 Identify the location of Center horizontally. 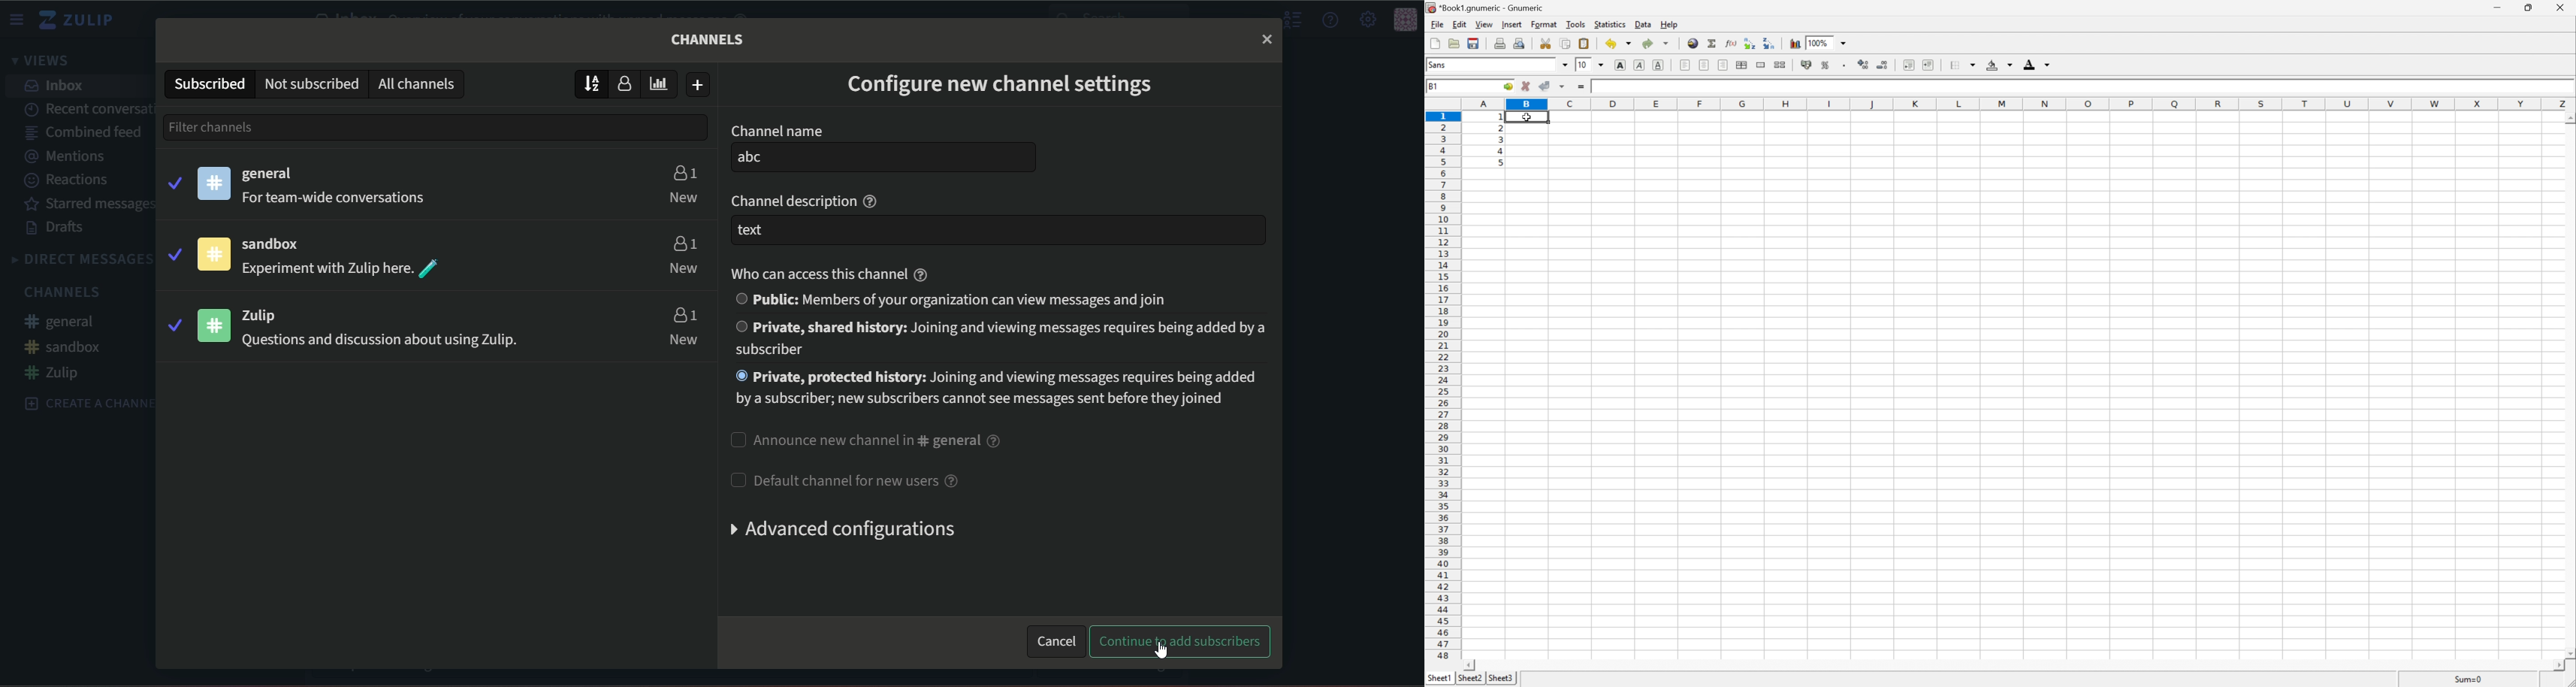
(1704, 64).